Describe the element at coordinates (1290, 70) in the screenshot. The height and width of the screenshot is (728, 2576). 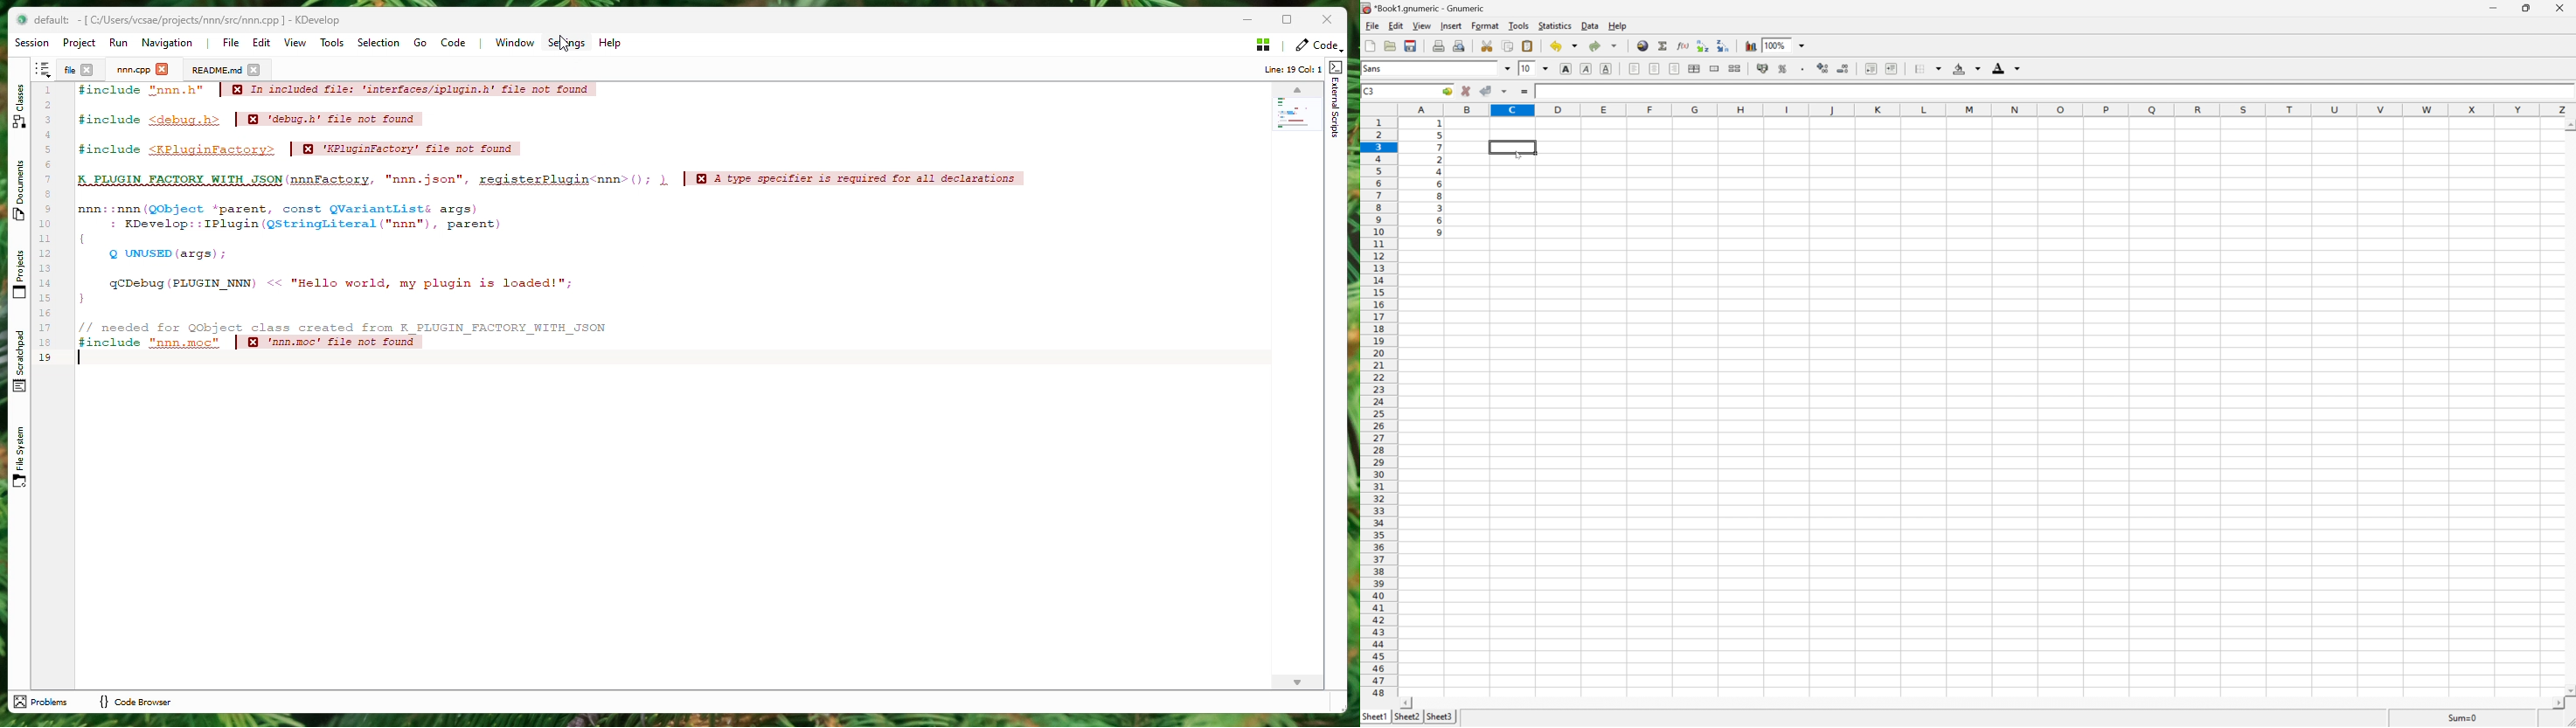
I see `info` at that location.